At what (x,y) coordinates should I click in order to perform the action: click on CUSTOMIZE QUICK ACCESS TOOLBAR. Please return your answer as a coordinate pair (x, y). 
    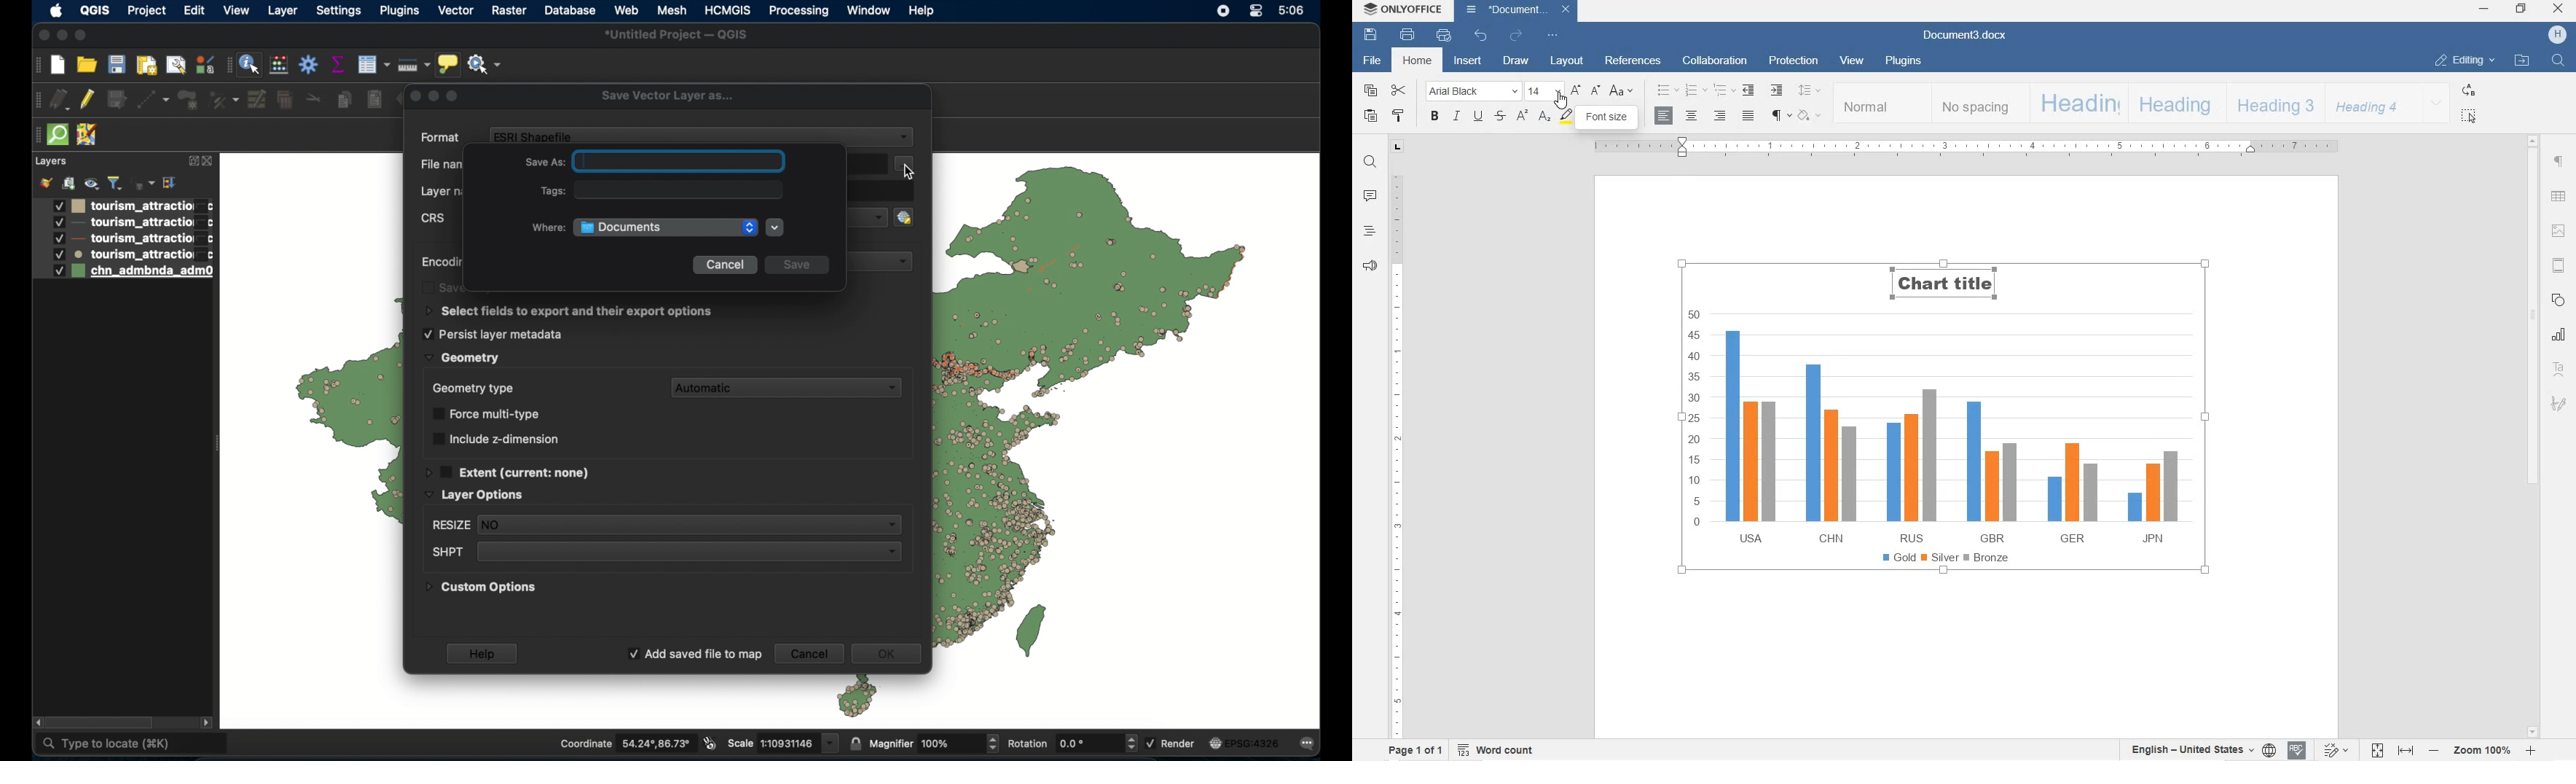
    Looking at the image, I should click on (1551, 35).